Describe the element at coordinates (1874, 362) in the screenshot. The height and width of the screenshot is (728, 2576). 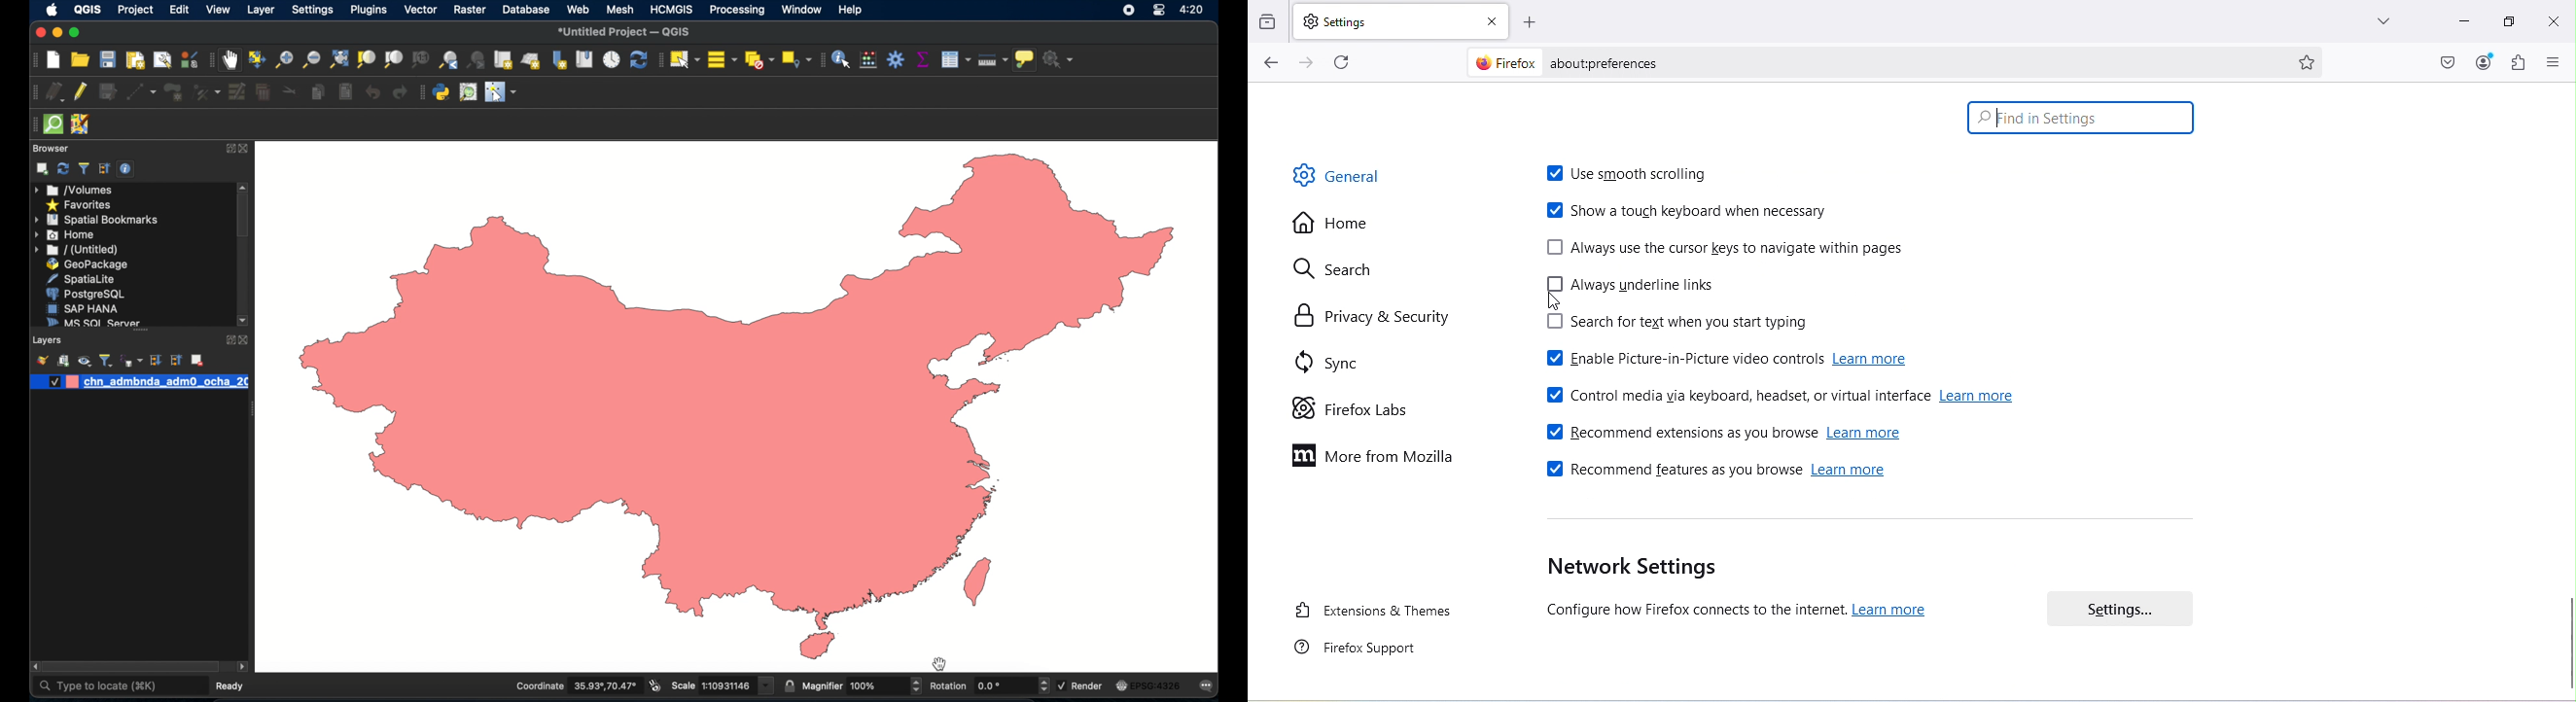
I see `learn more` at that location.